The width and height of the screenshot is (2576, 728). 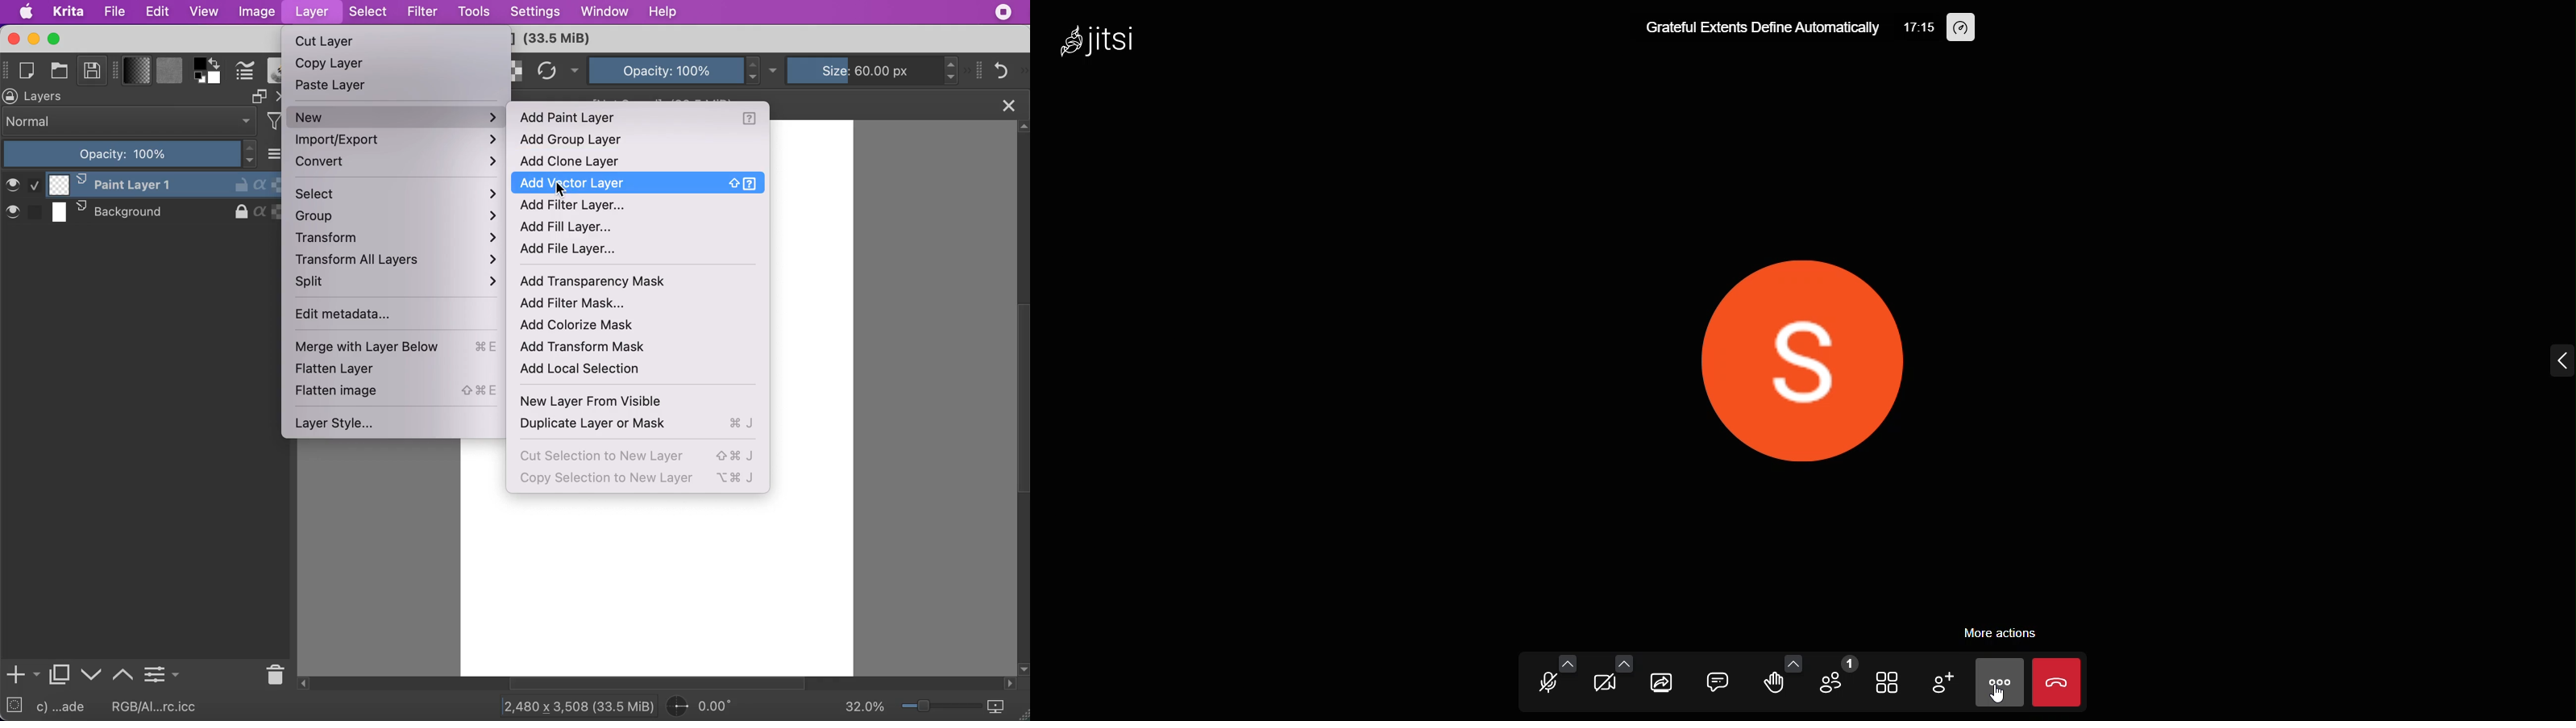 I want to click on add filter mask, so click(x=586, y=303).